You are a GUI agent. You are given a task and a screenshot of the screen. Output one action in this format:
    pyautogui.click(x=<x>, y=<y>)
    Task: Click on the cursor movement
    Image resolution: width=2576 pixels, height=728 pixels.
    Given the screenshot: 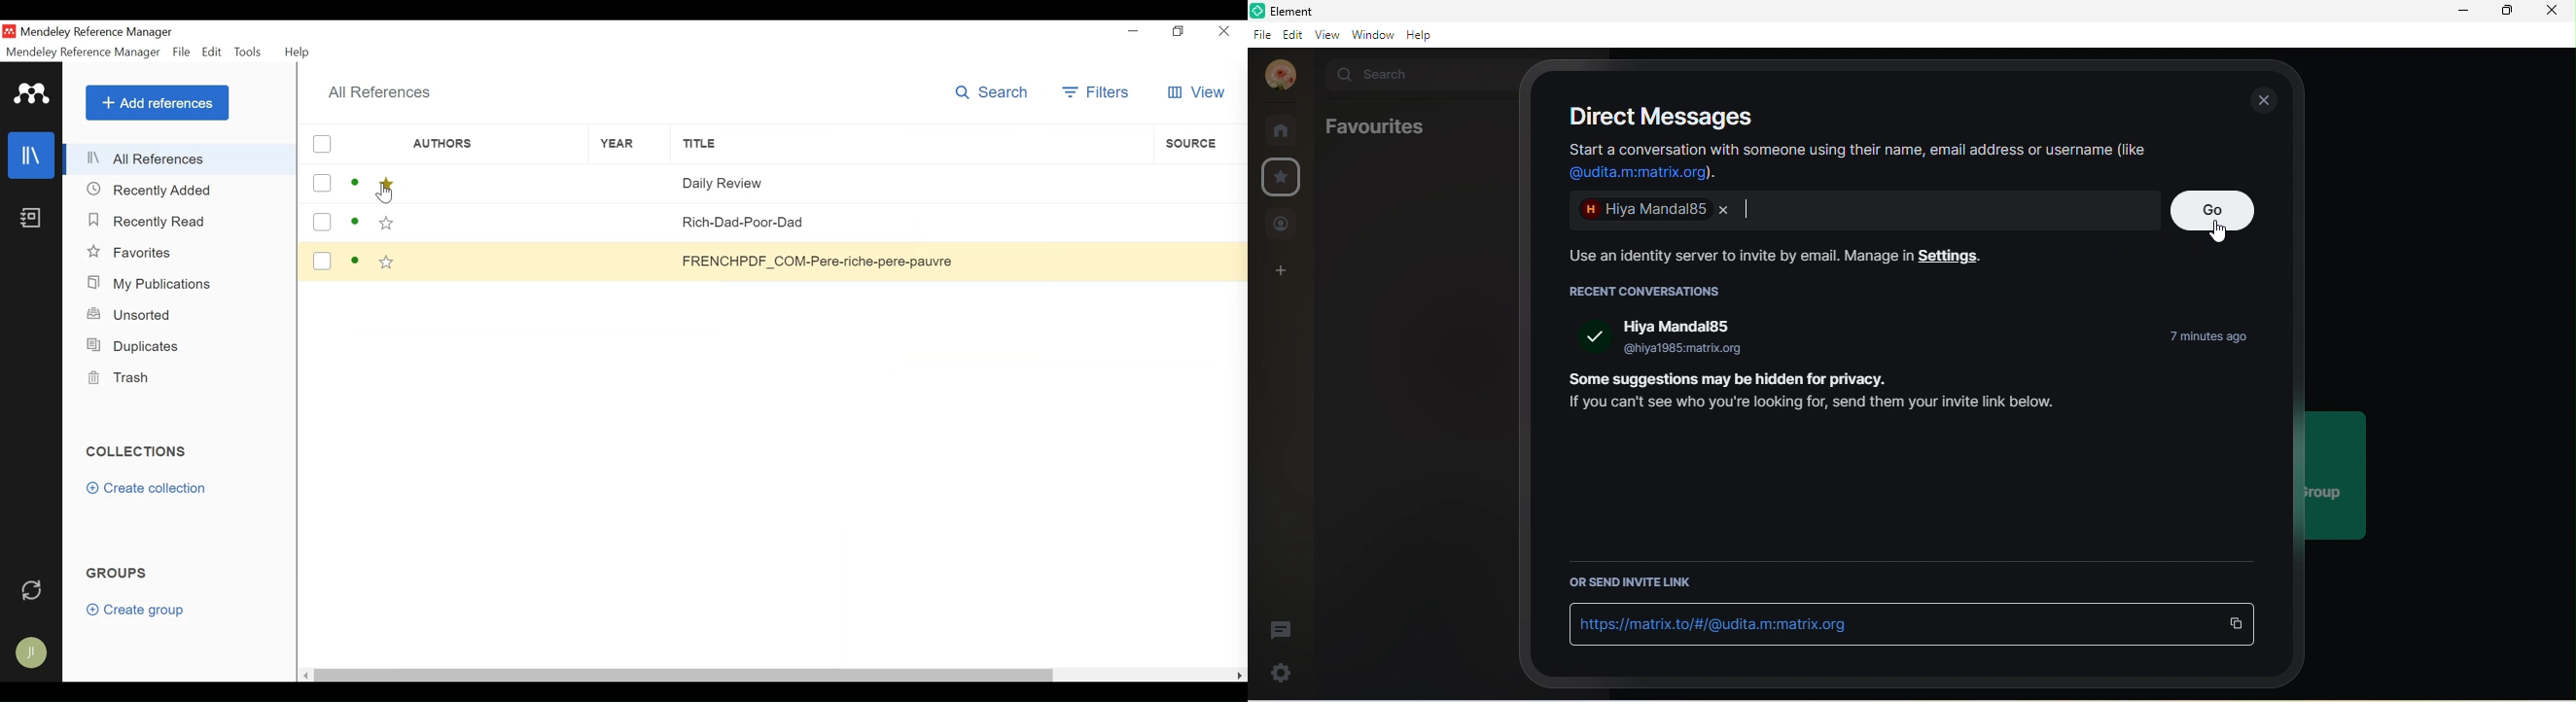 What is the action you would take?
    pyautogui.click(x=2221, y=232)
    